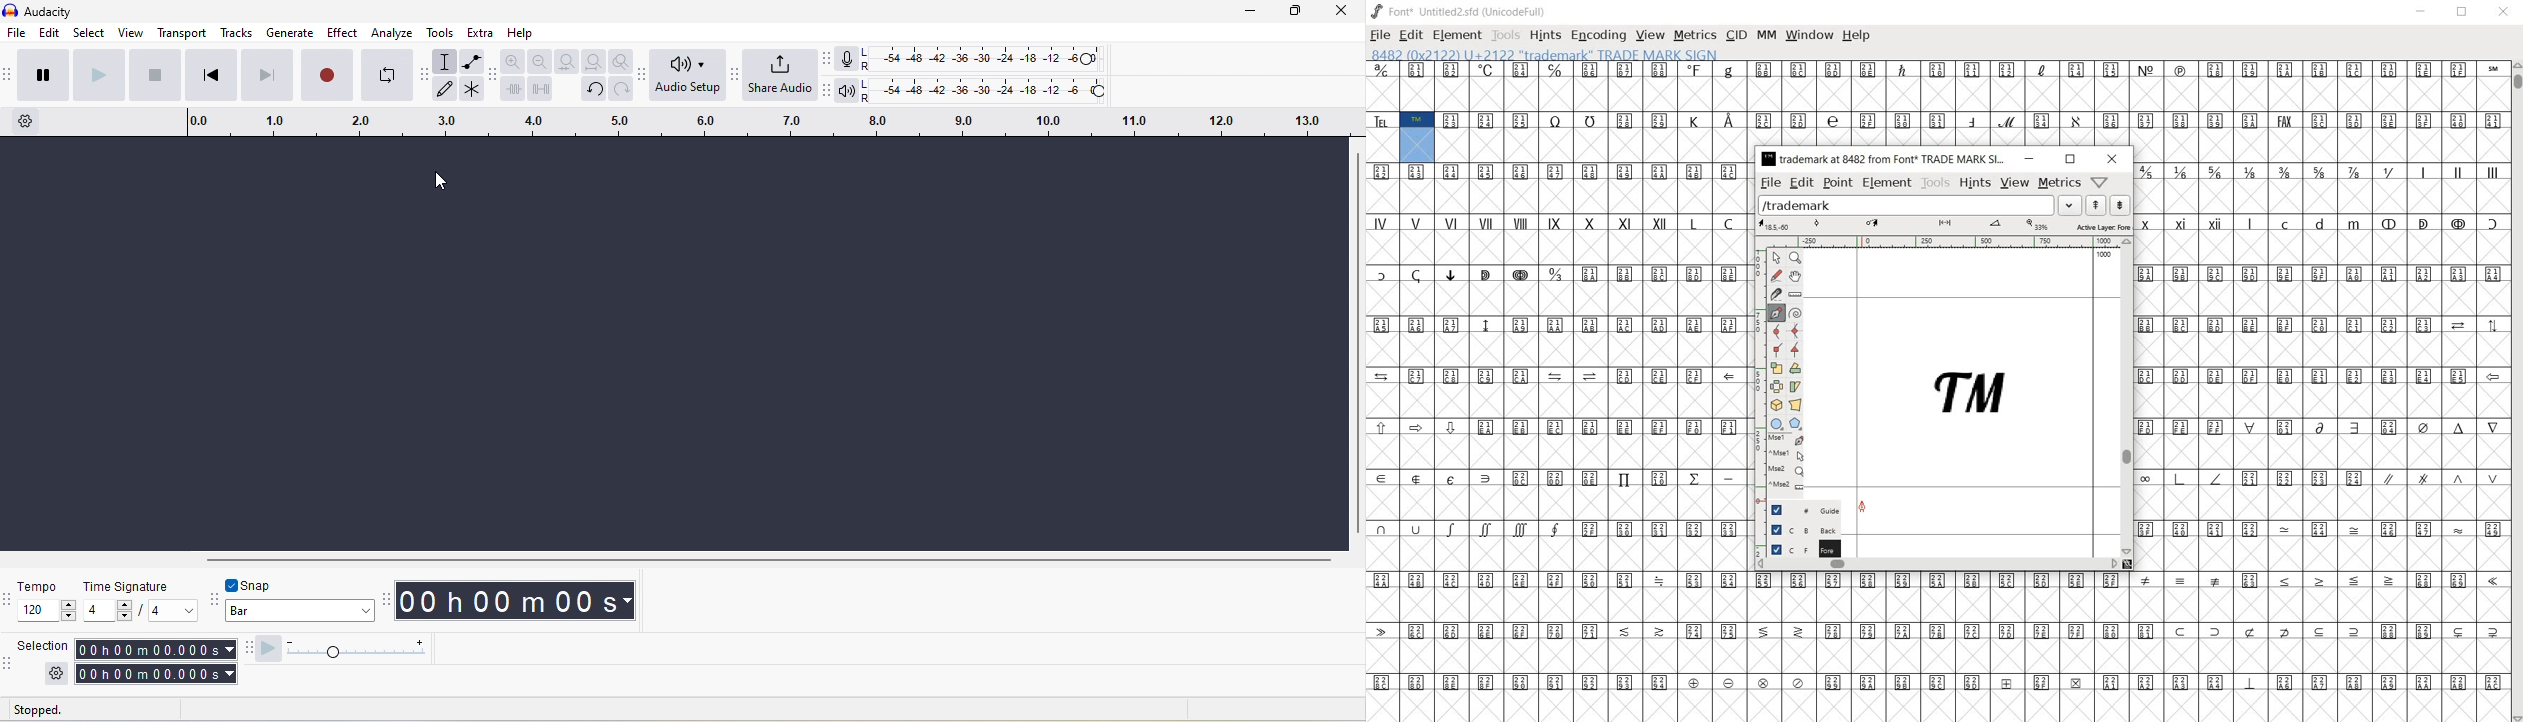  Describe the element at coordinates (388, 76) in the screenshot. I see `enable looping` at that location.